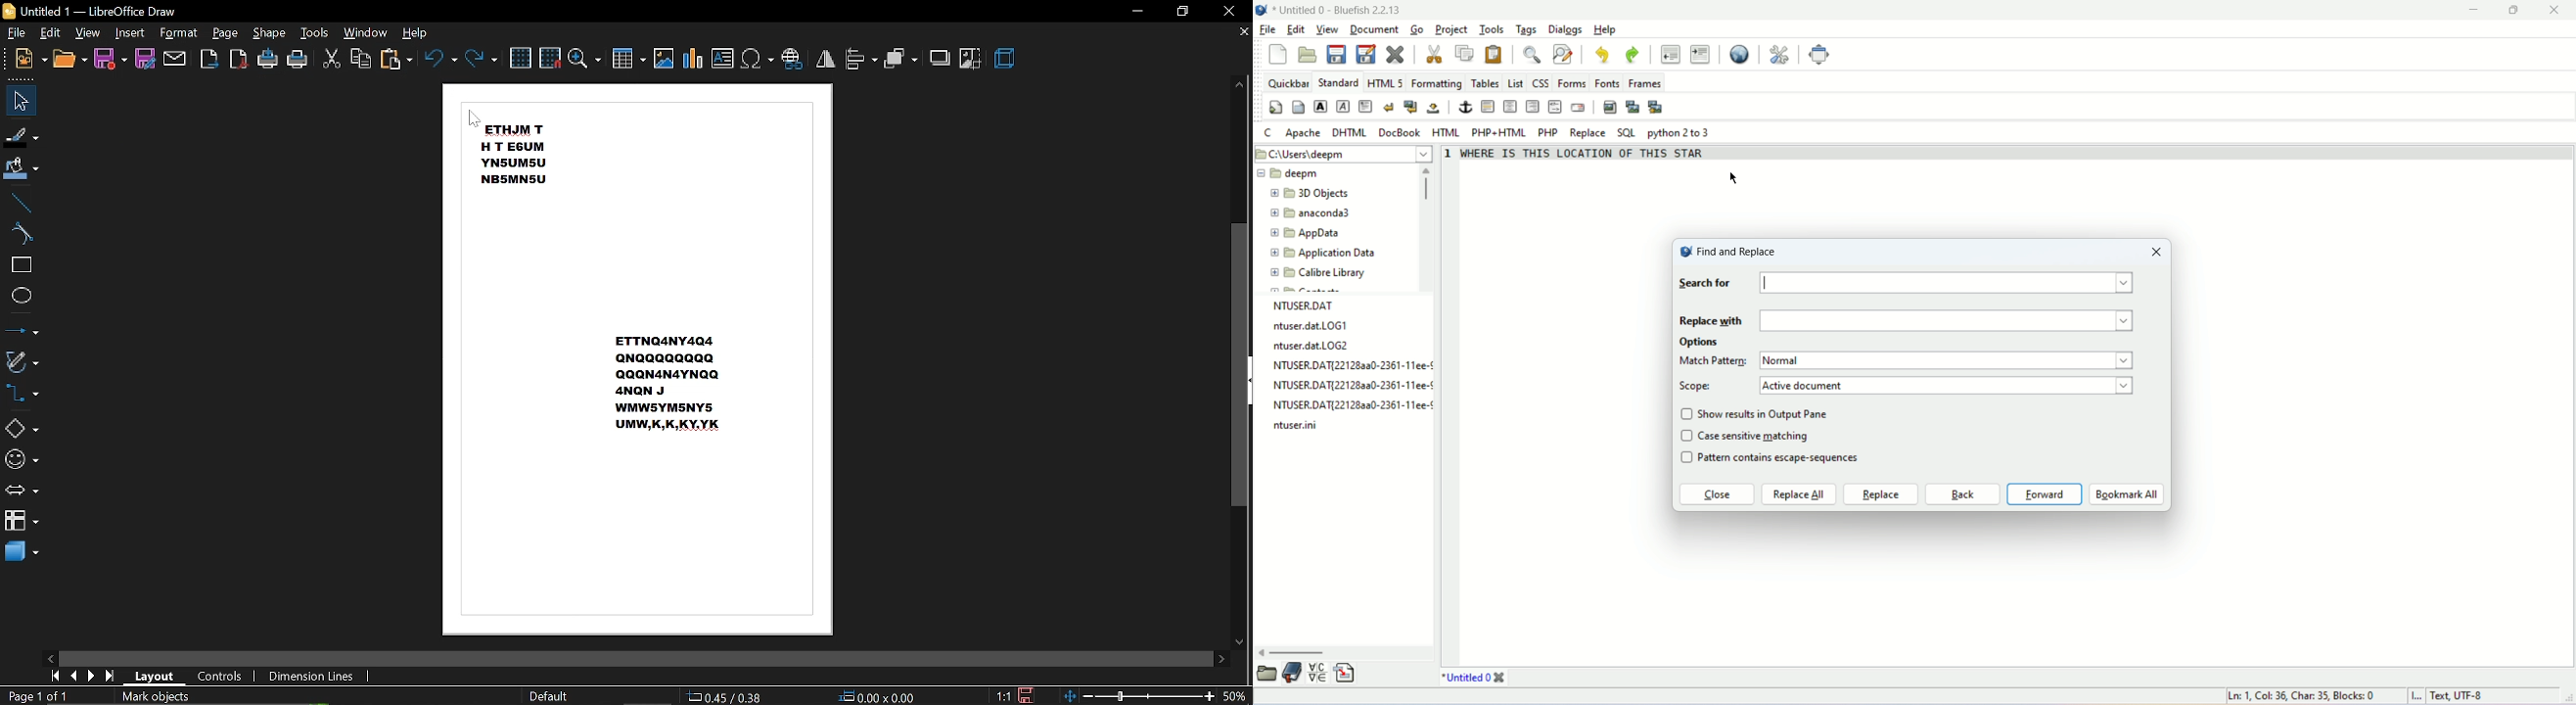  I want to click on Application Data, so click(1322, 253).